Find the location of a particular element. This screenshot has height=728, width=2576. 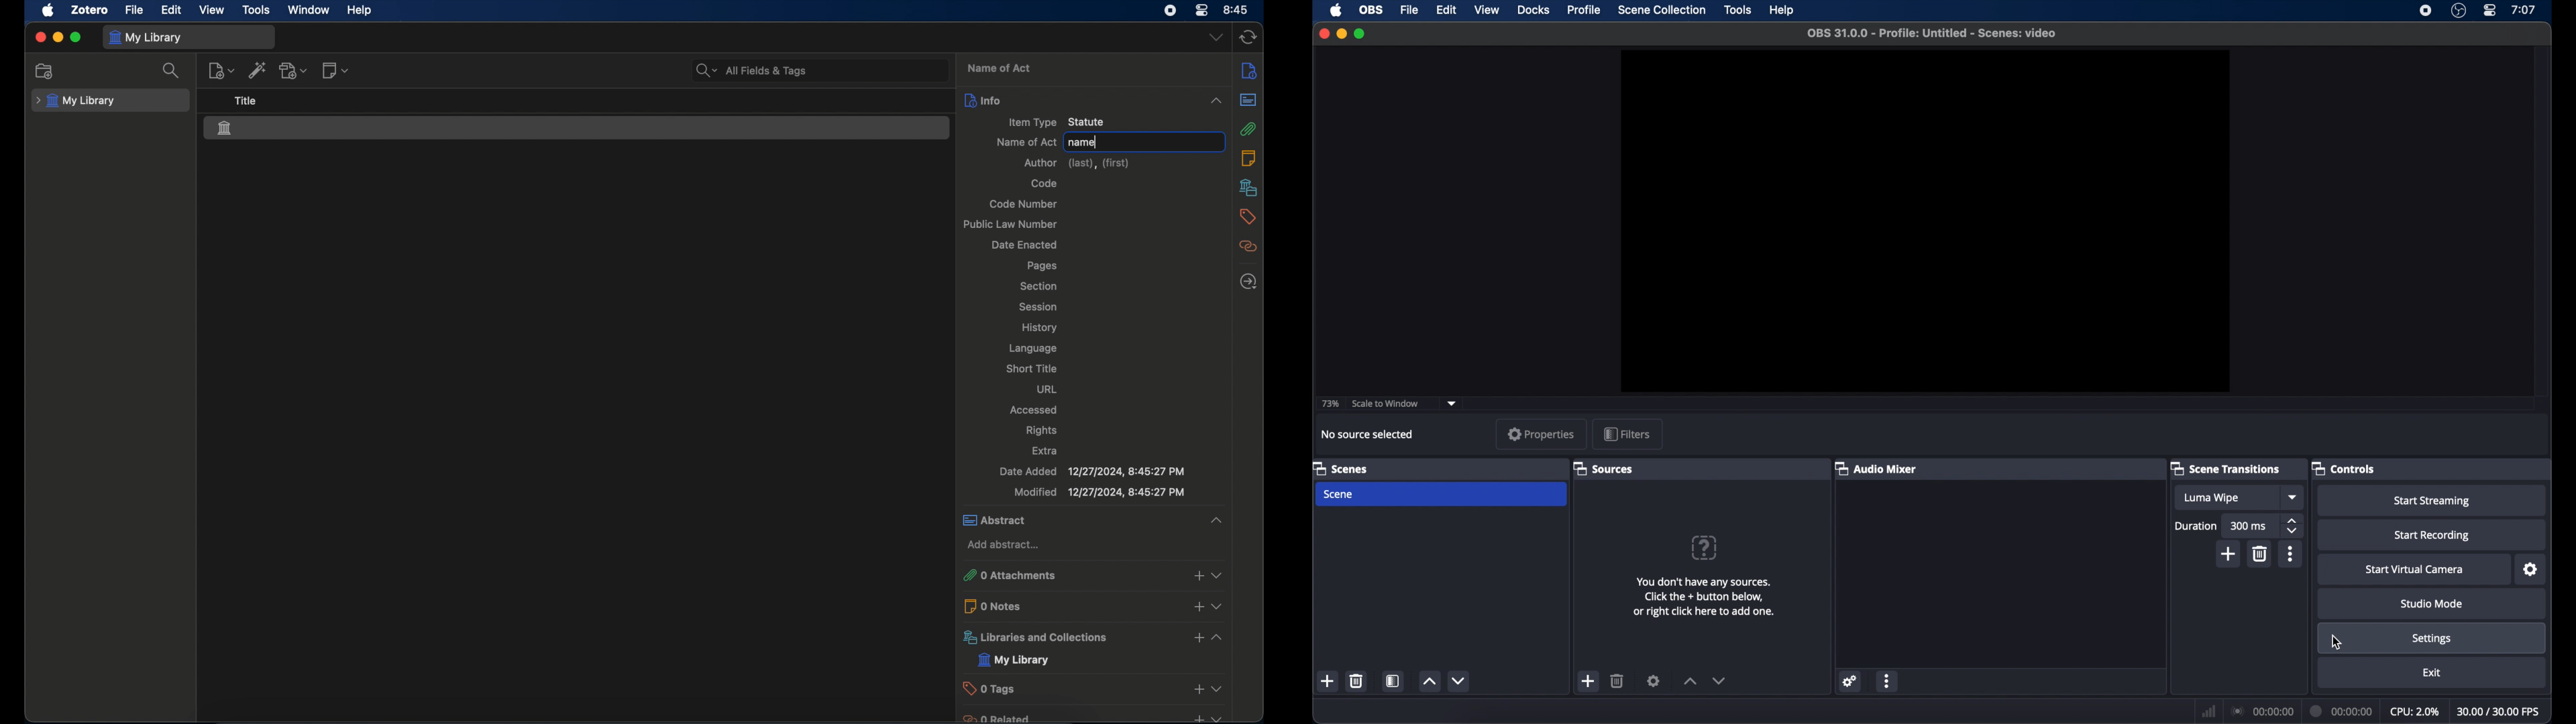

scene transituons is located at coordinates (2227, 468).